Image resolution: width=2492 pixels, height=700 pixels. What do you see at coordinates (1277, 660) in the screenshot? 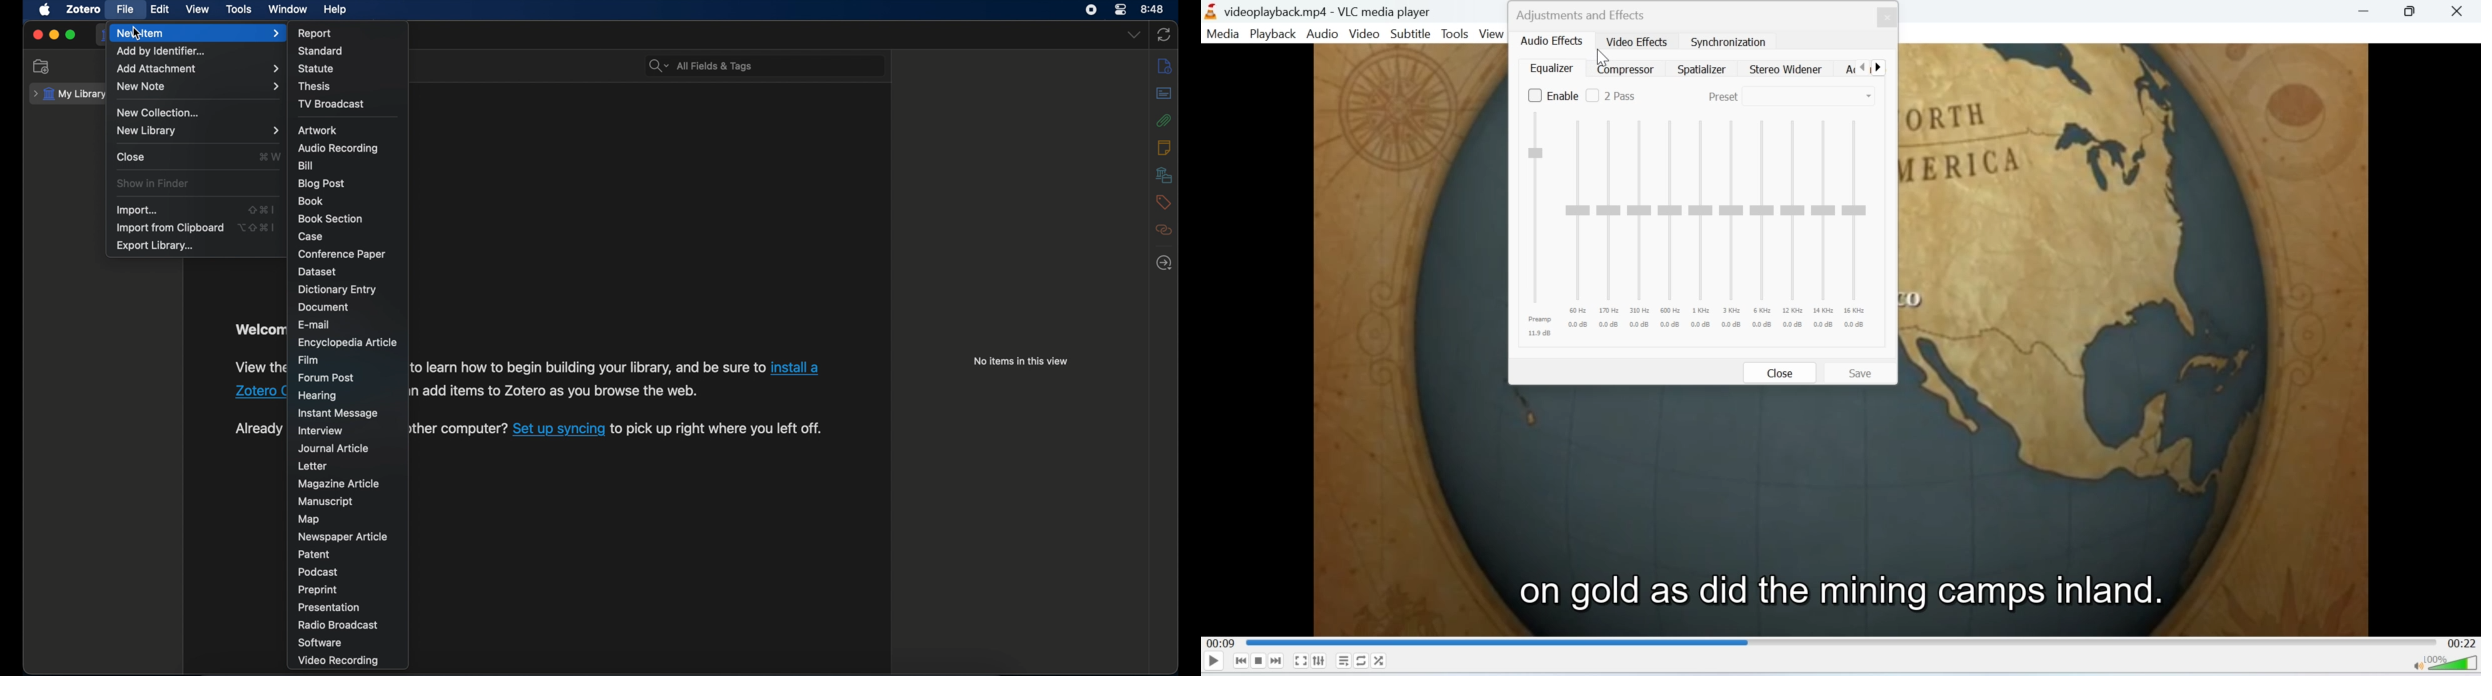
I see `Seek forward` at bounding box center [1277, 660].